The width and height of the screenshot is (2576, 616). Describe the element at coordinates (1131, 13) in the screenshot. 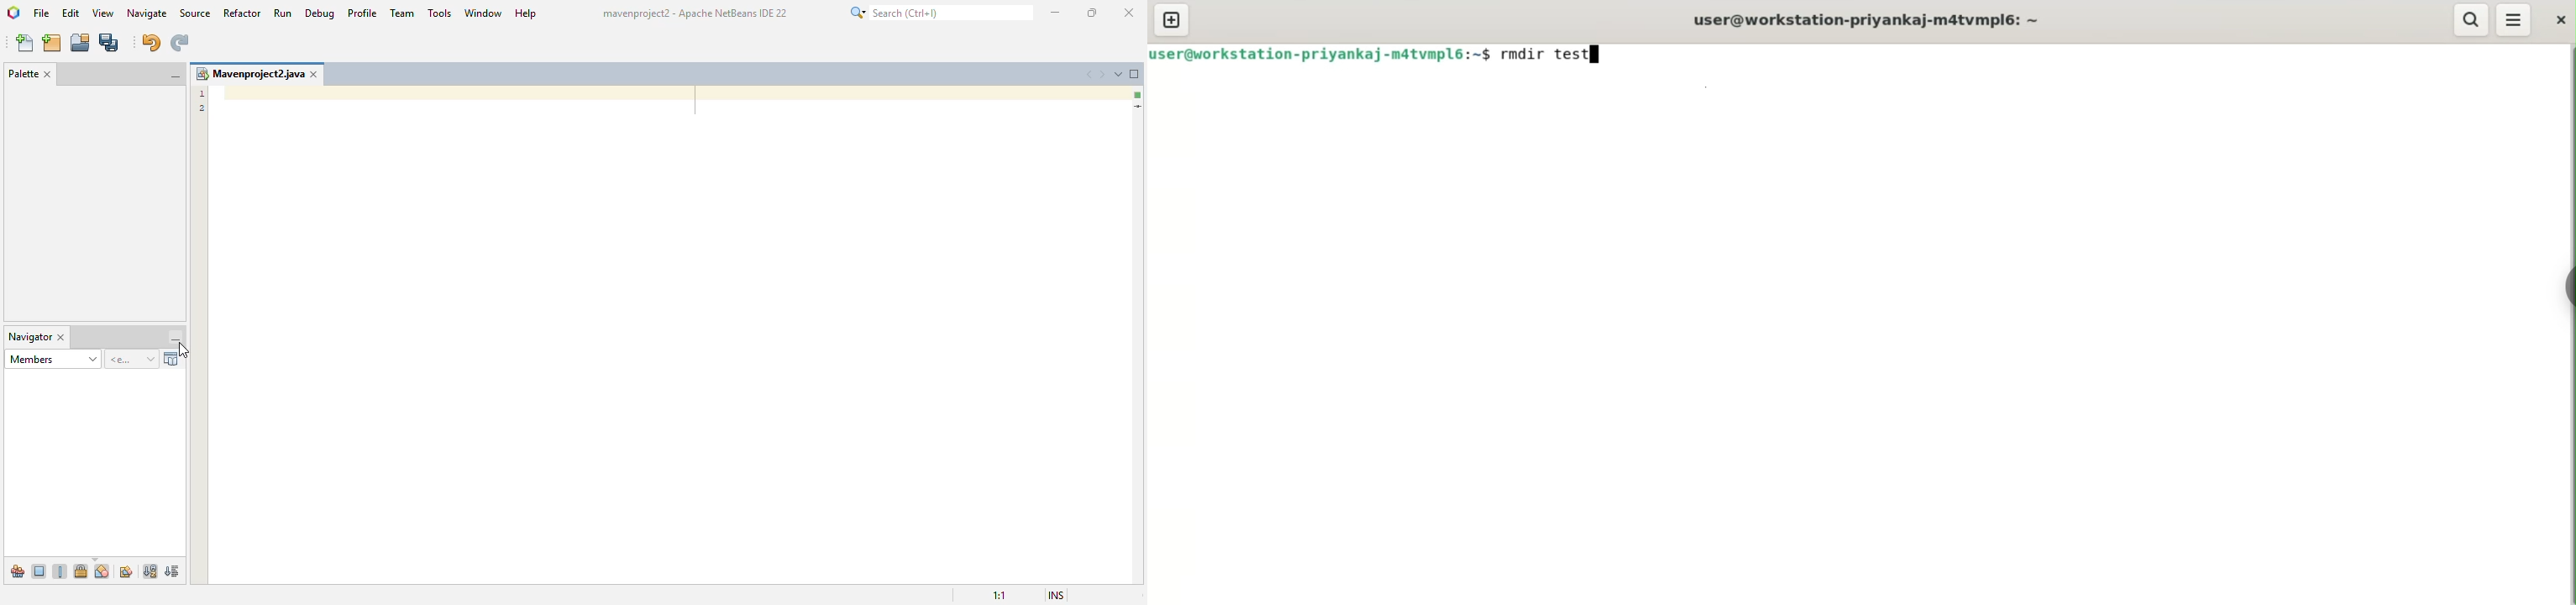

I see `close` at that location.